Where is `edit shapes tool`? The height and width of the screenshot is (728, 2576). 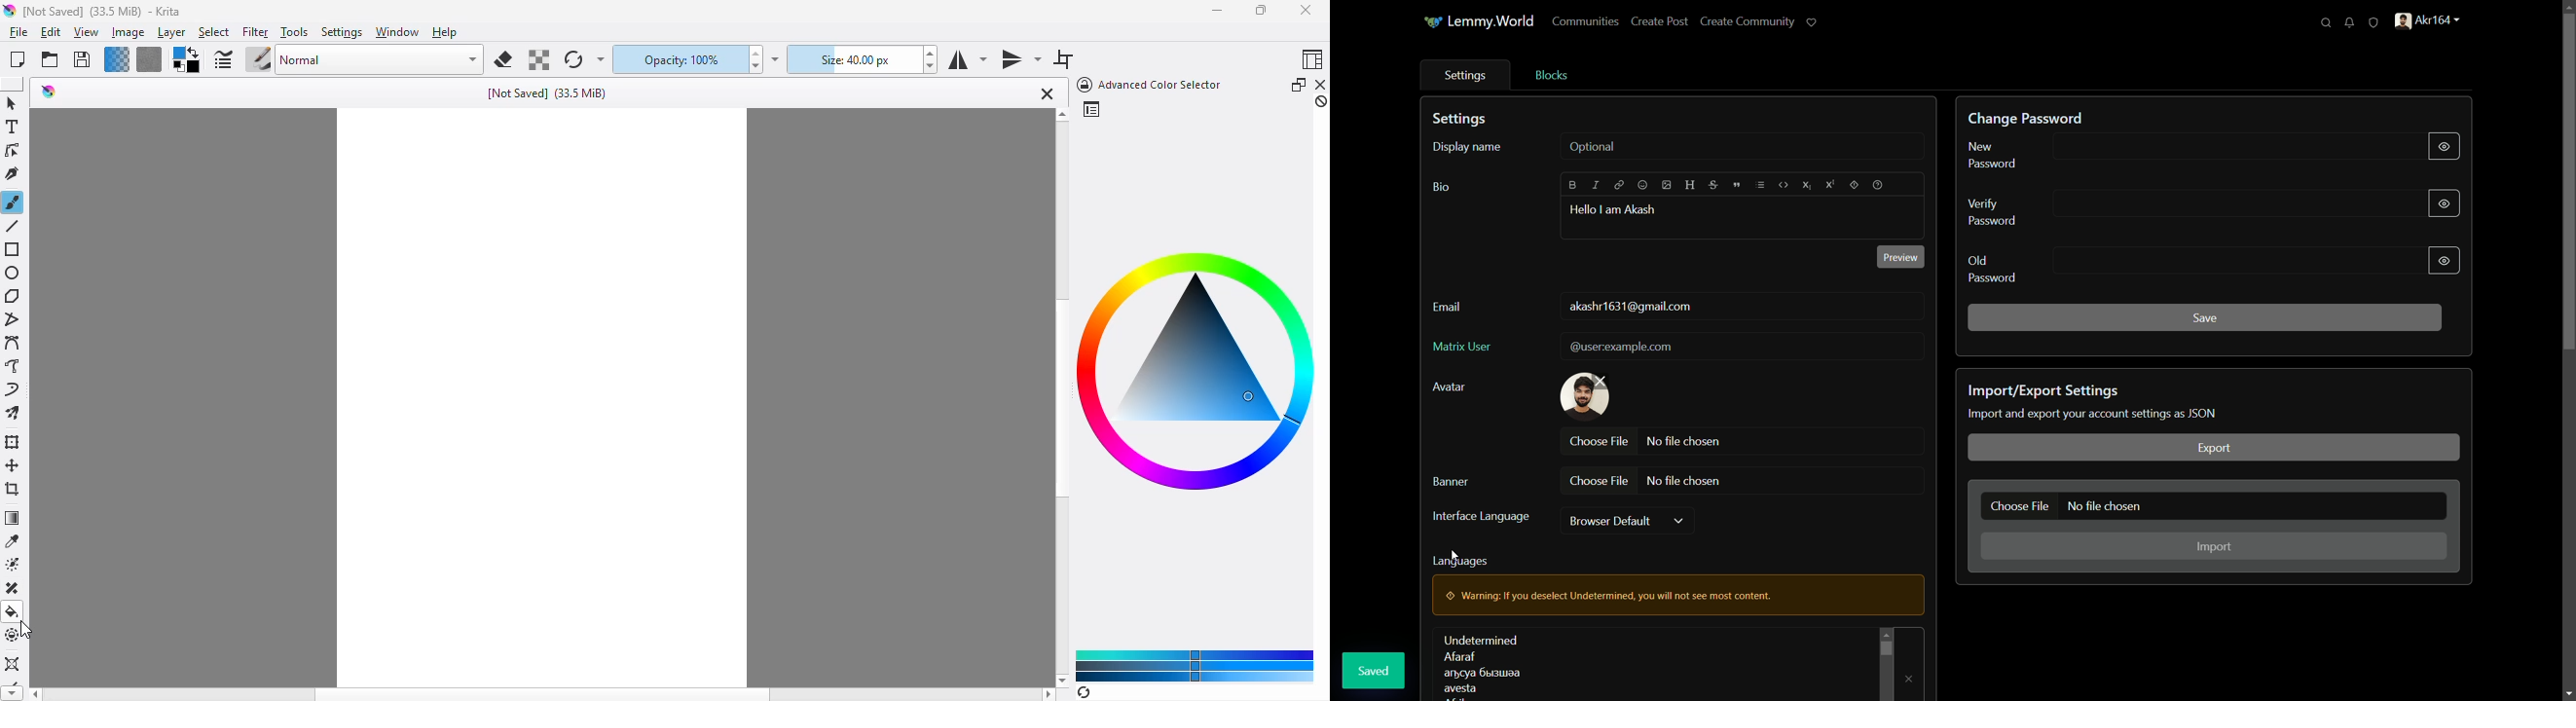 edit shapes tool is located at coordinates (13, 150).